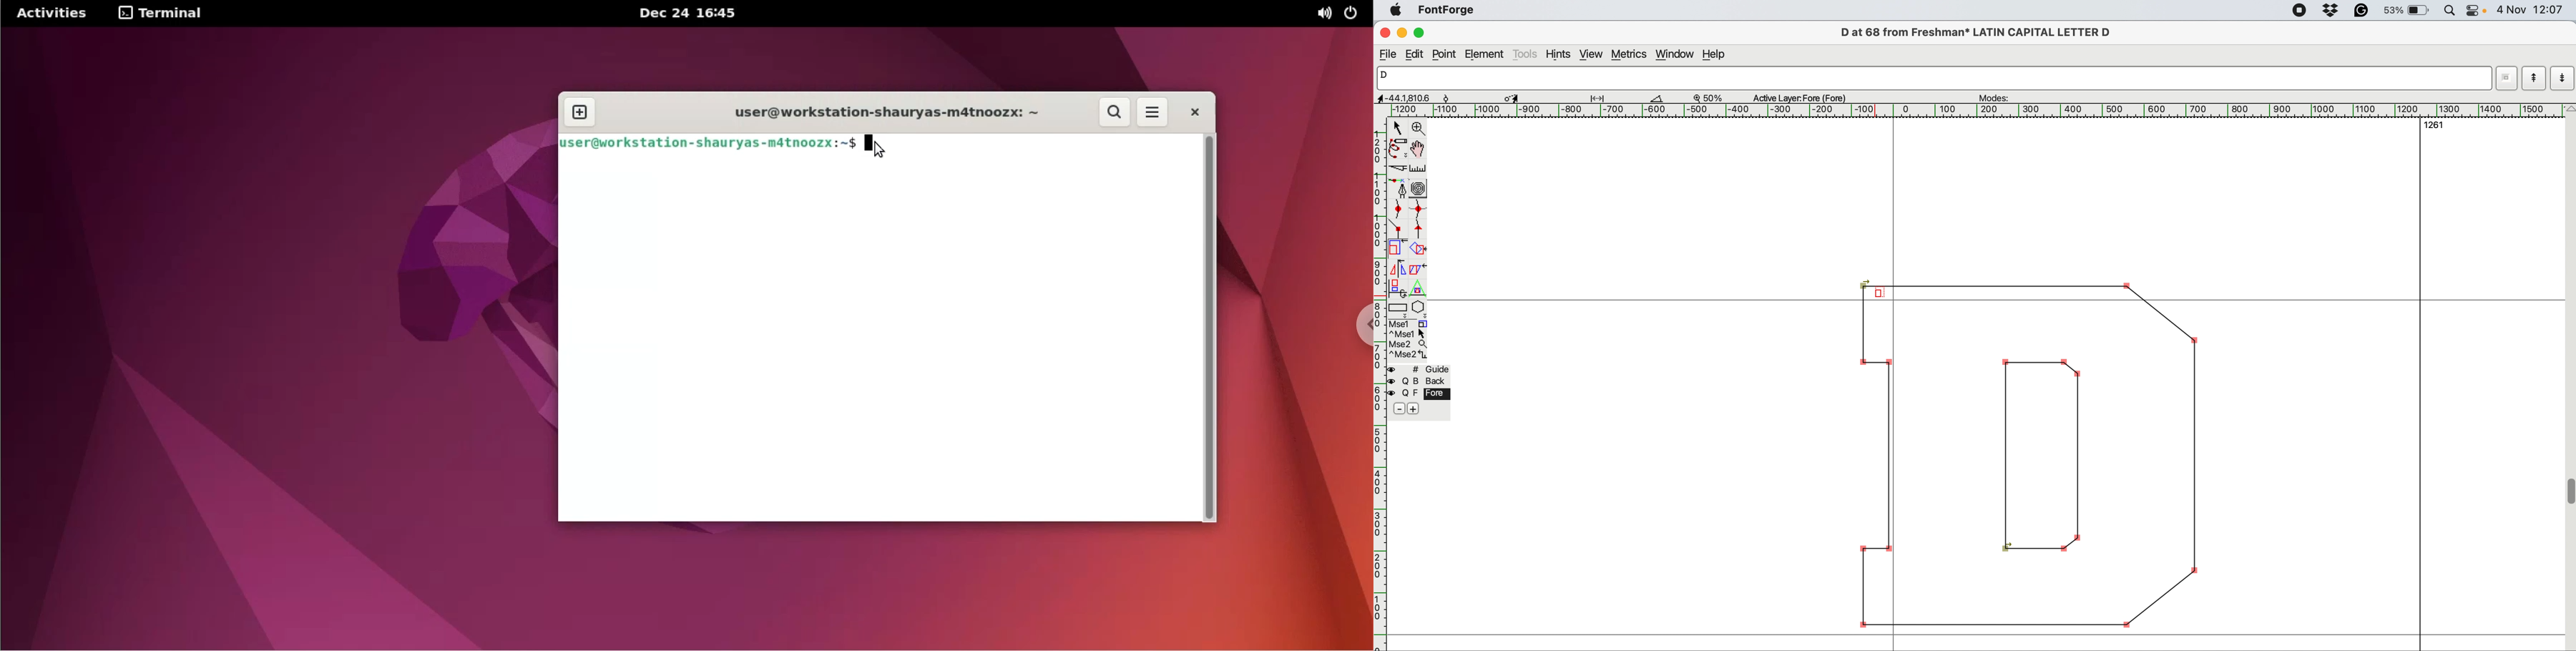 This screenshot has width=2576, height=672. What do you see at coordinates (2535, 79) in the screenshot?
I see `previous letter` at bounding box center [2535, 79].